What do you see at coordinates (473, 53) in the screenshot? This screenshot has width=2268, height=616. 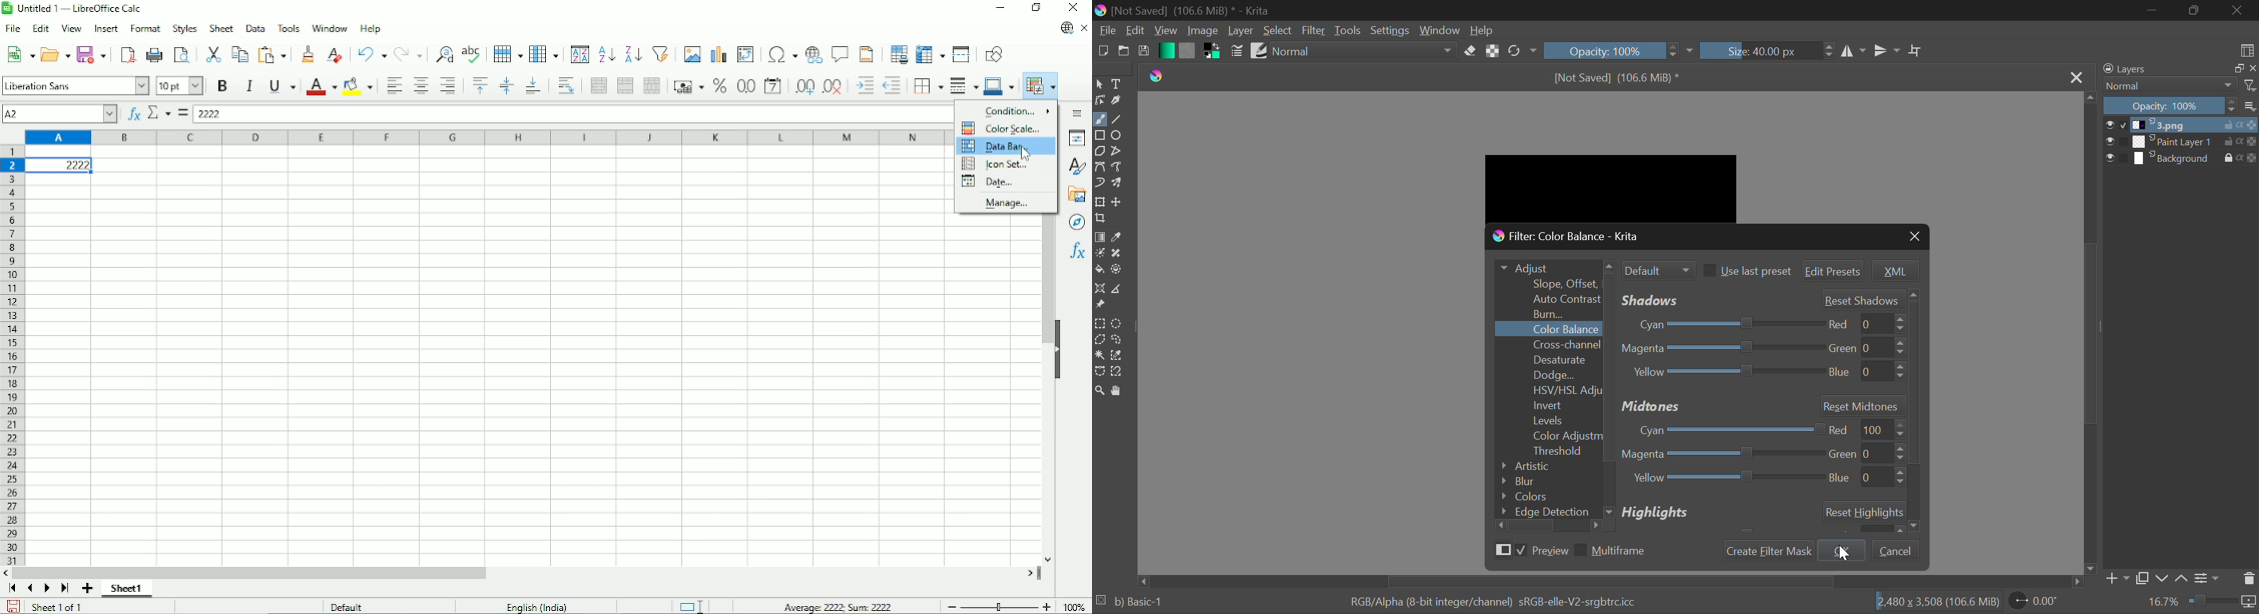 I see `Spell check` at bounding box center [473, 53].